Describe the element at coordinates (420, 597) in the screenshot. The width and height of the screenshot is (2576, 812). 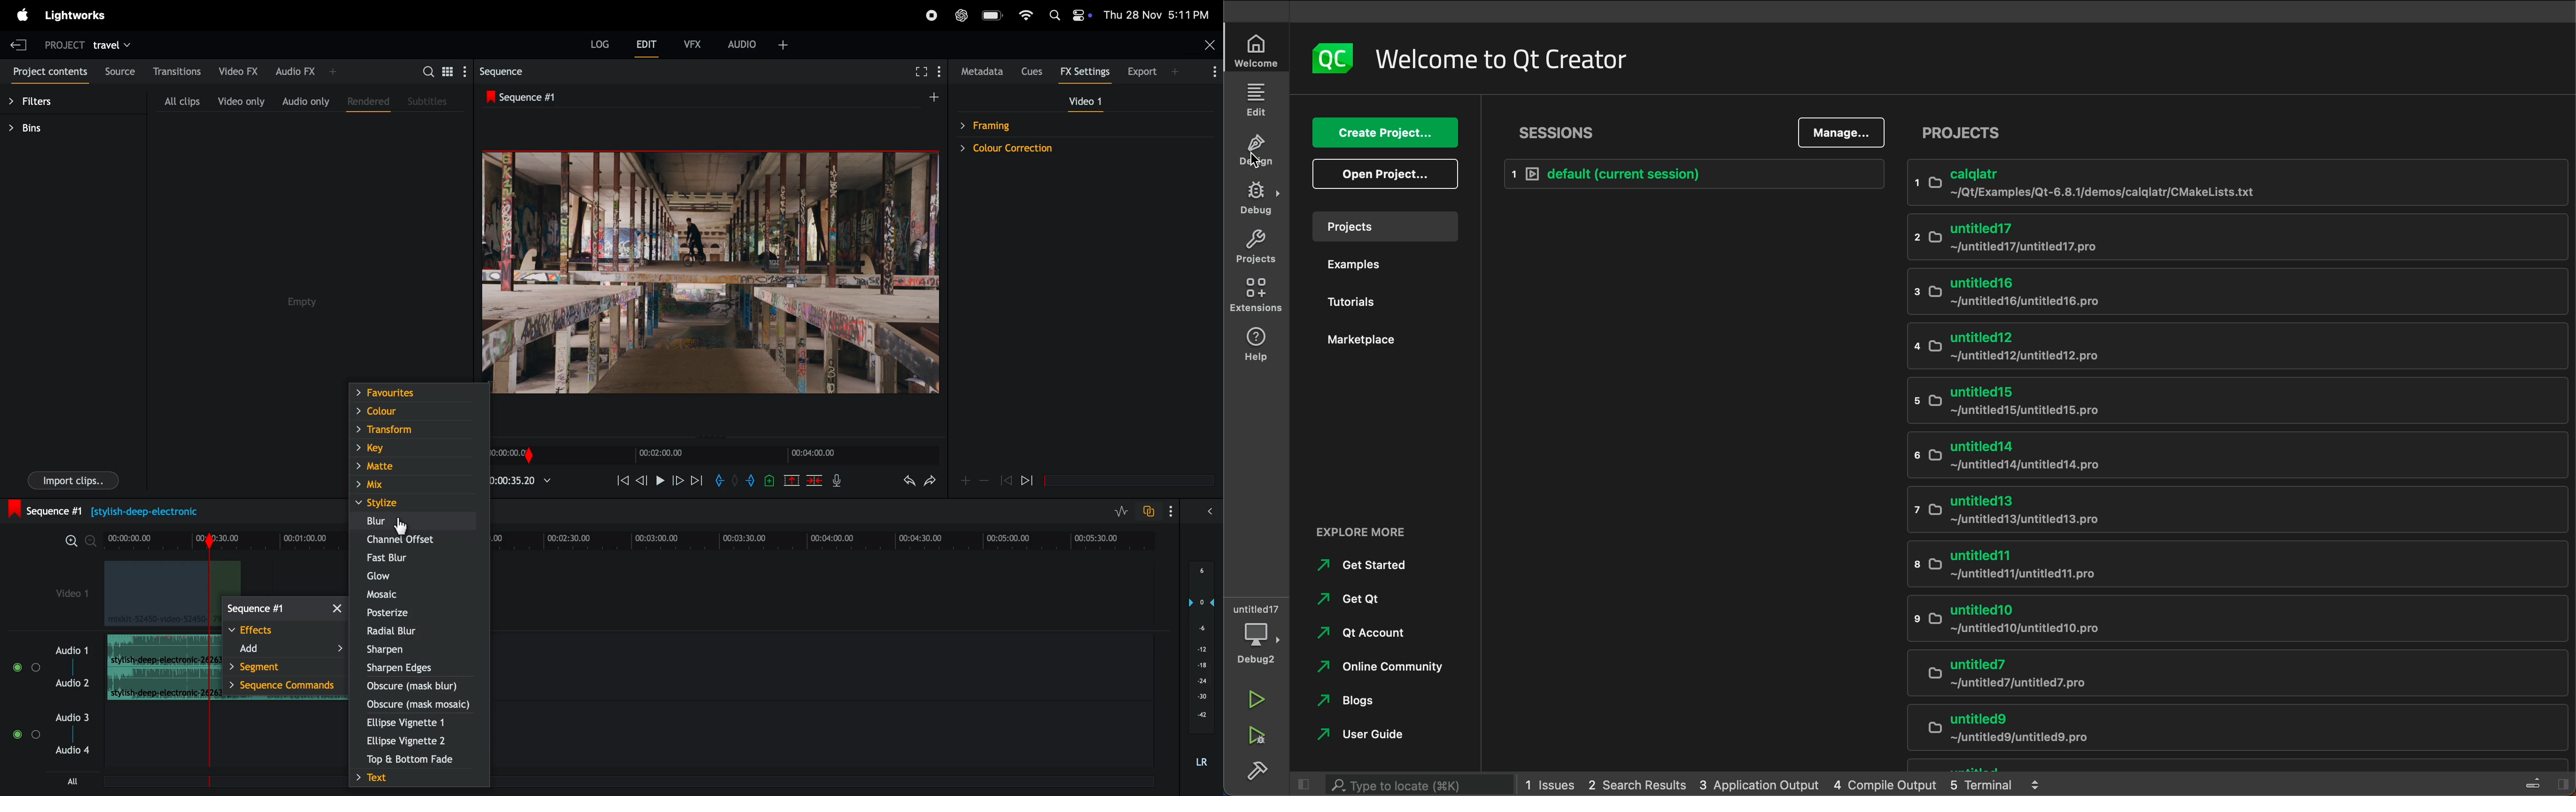
I see `mosaic` at that location.